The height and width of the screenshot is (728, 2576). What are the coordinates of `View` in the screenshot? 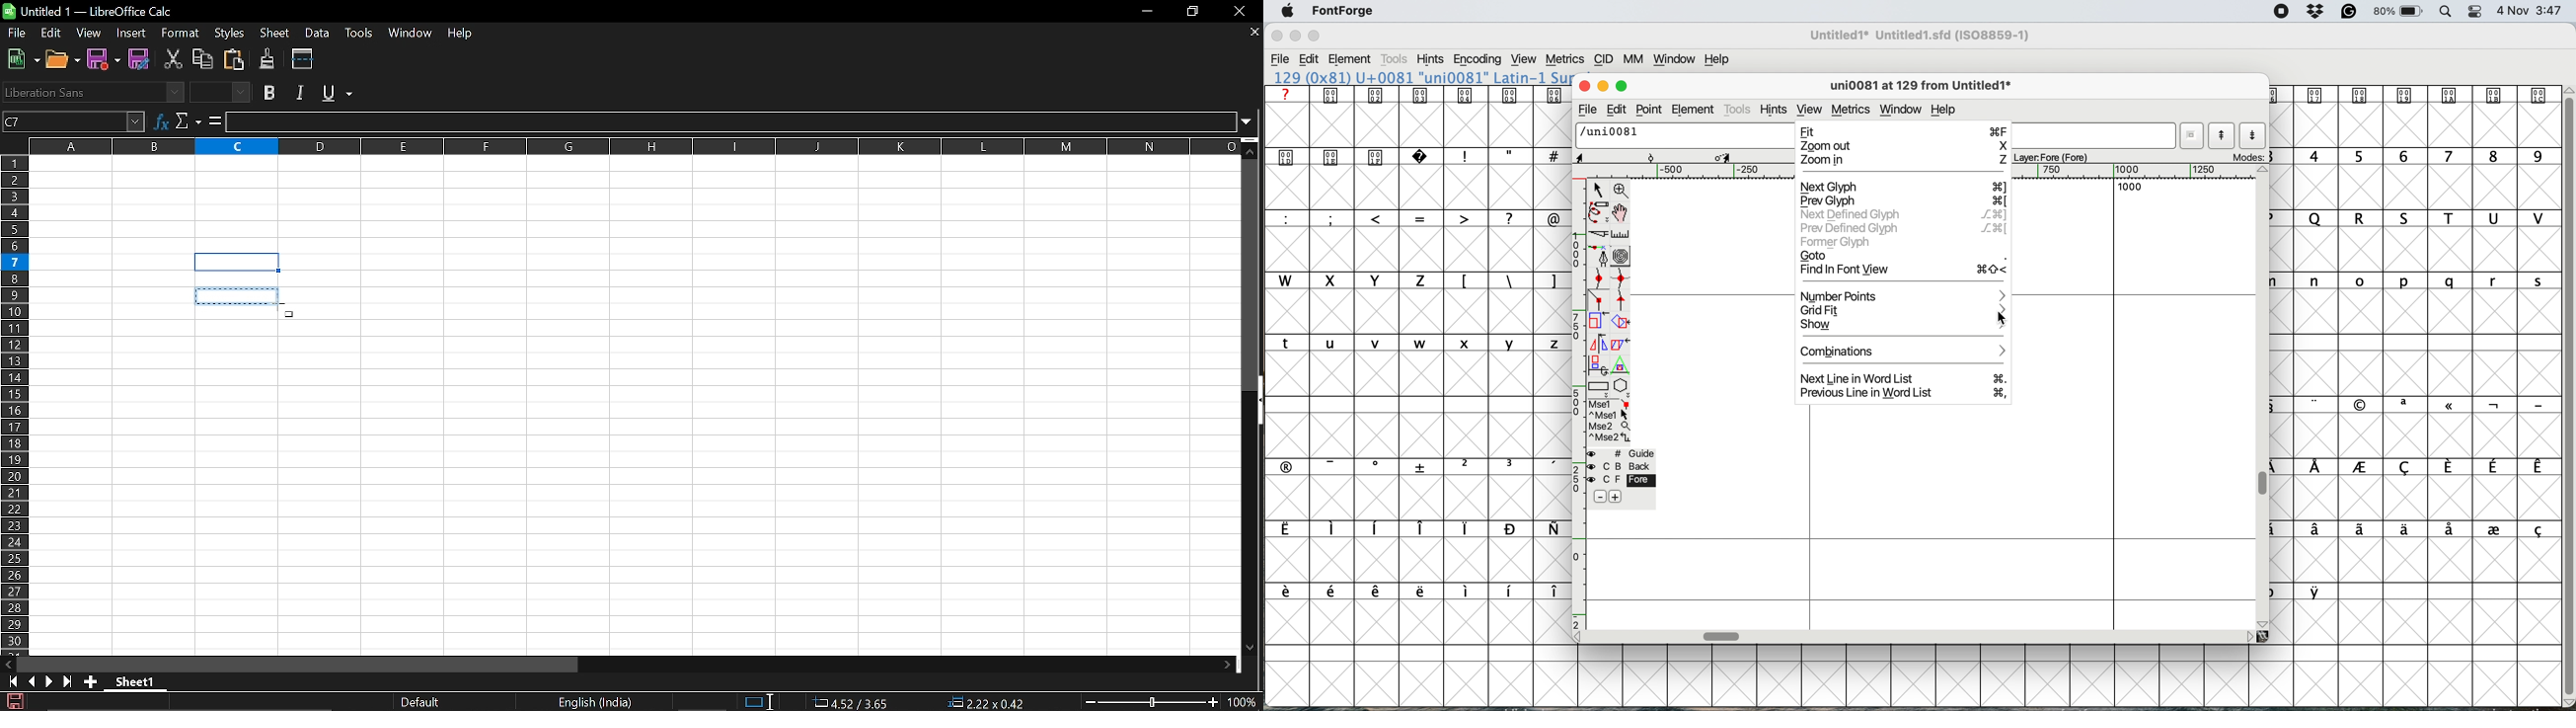 It's located at (89, 34).